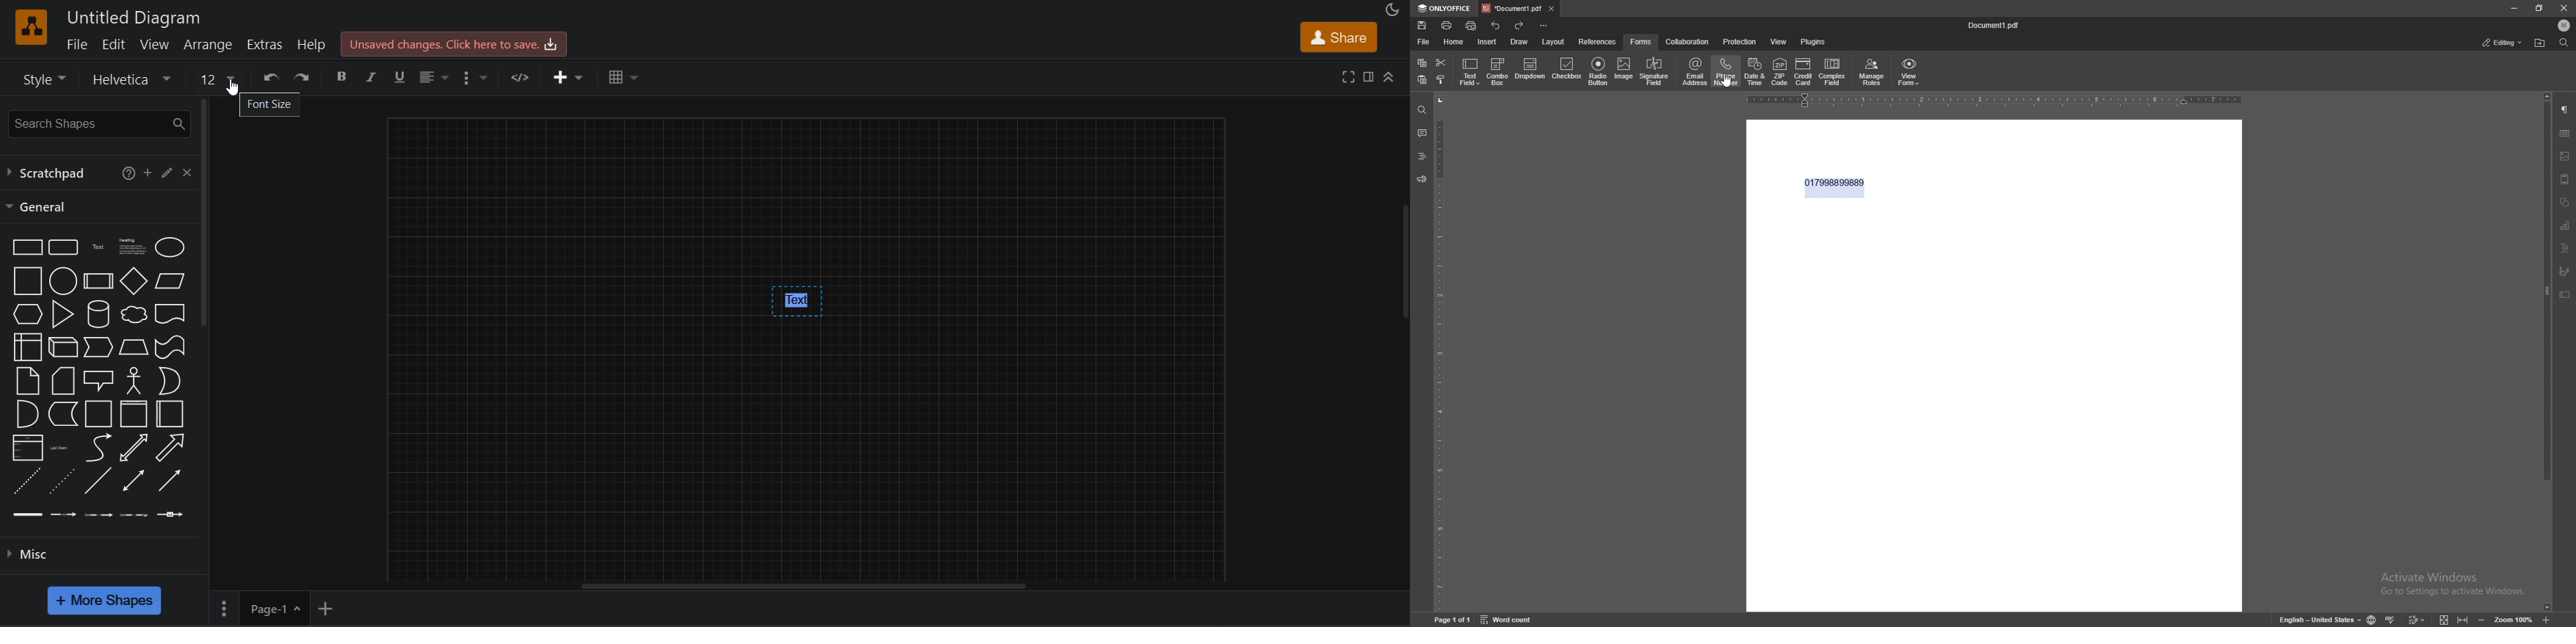 The width and height of the screenshot is (2576, 644). What do you see at coordinates (1909, 71) in the screenshot?
I see `view form` at bounding box center [1909, 71].